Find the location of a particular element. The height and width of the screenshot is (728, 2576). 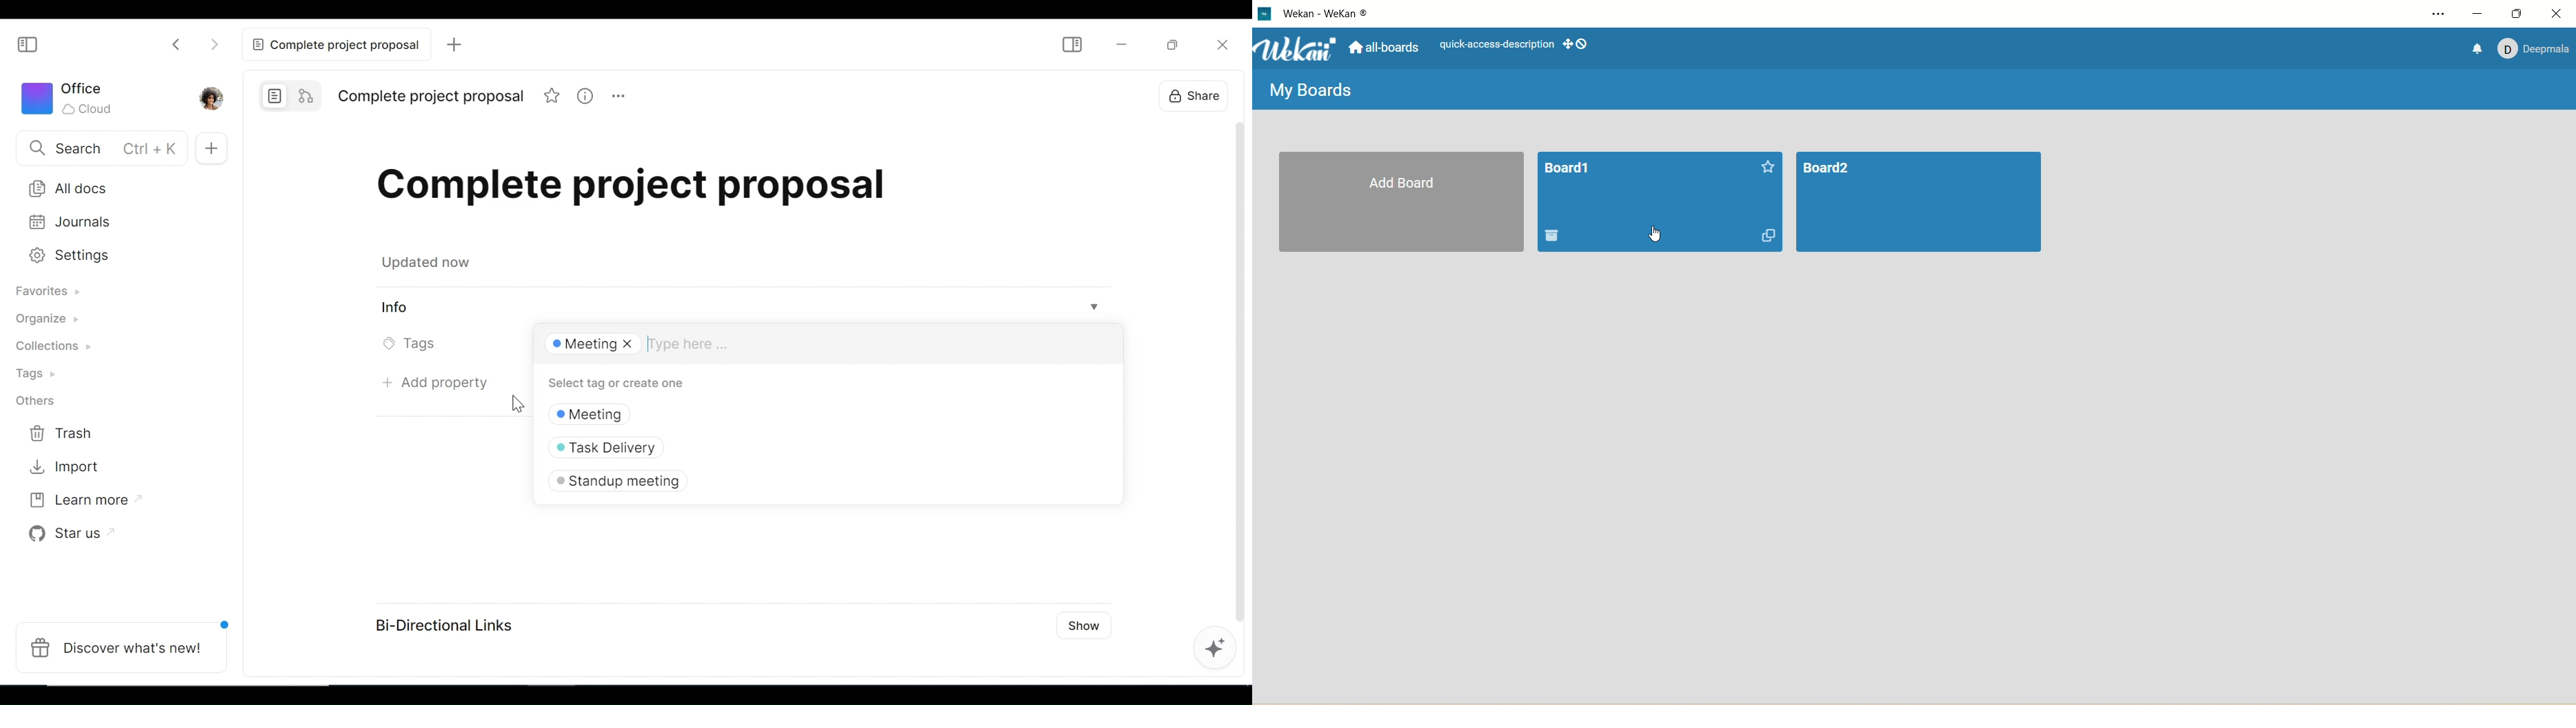

Title is located at coordinates (431, 95).